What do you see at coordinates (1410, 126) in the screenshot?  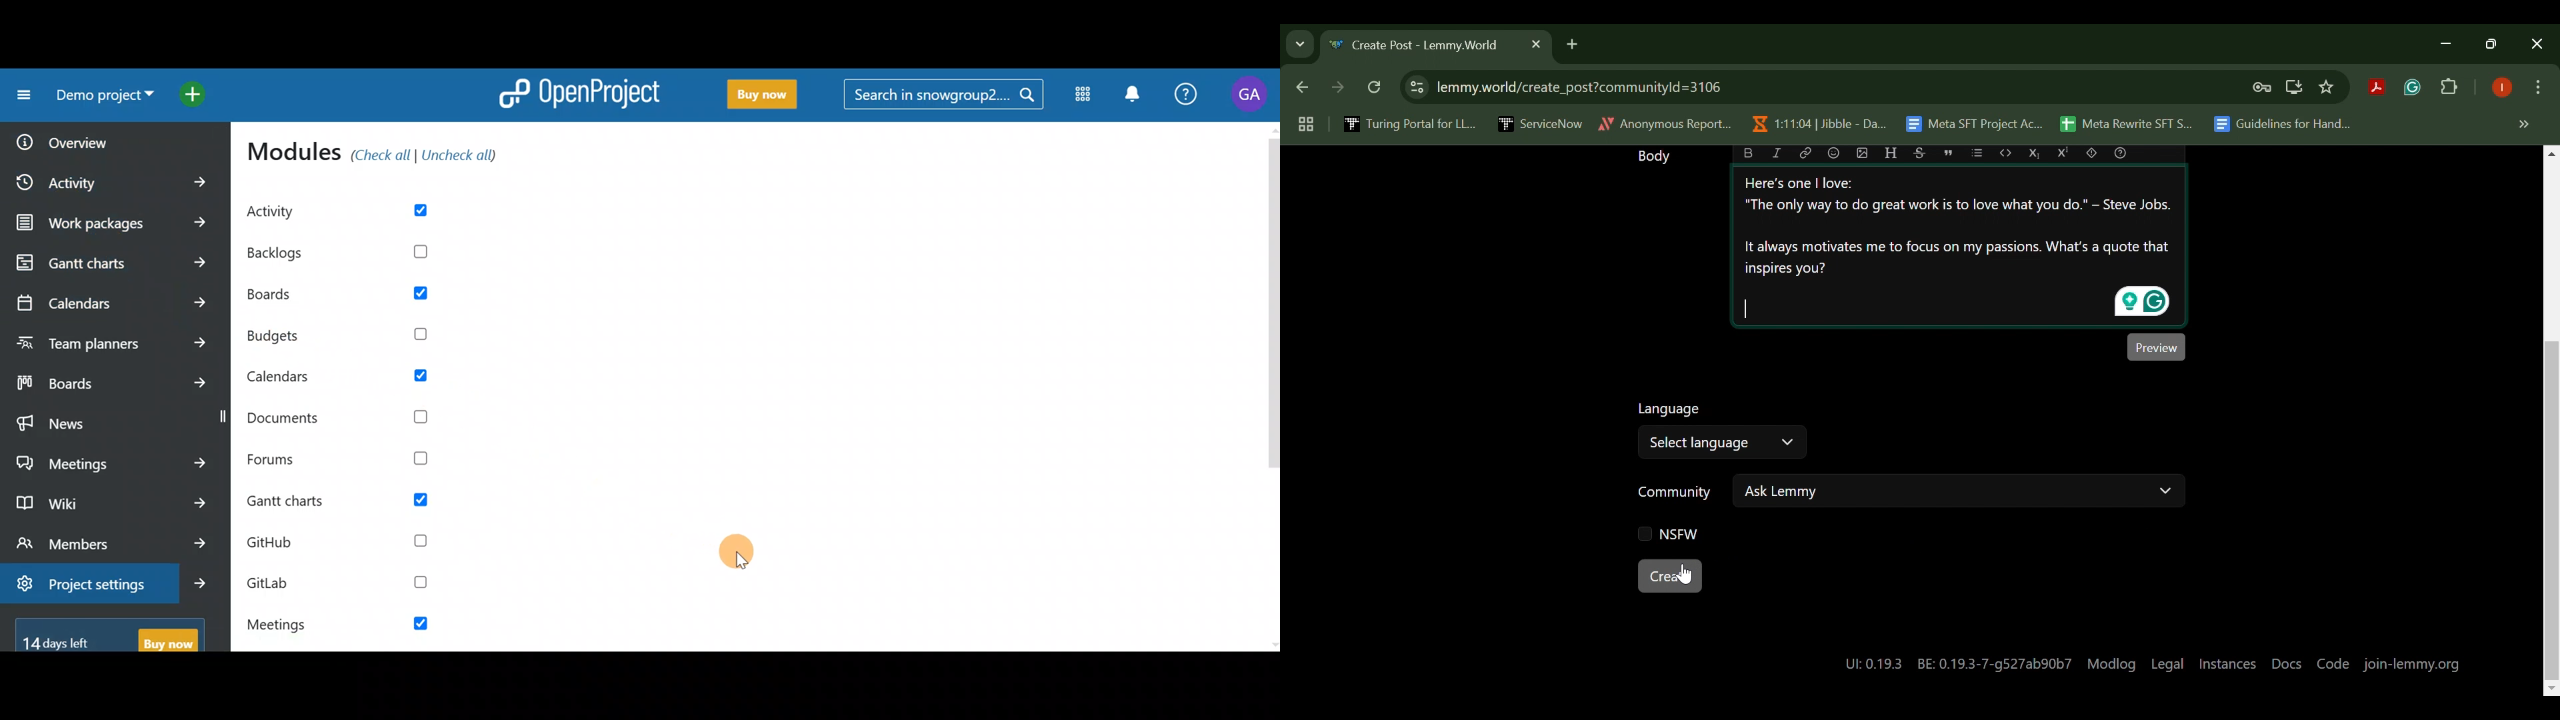 I see `Turing Portal for LL...` at bounding box center [1410, 126].